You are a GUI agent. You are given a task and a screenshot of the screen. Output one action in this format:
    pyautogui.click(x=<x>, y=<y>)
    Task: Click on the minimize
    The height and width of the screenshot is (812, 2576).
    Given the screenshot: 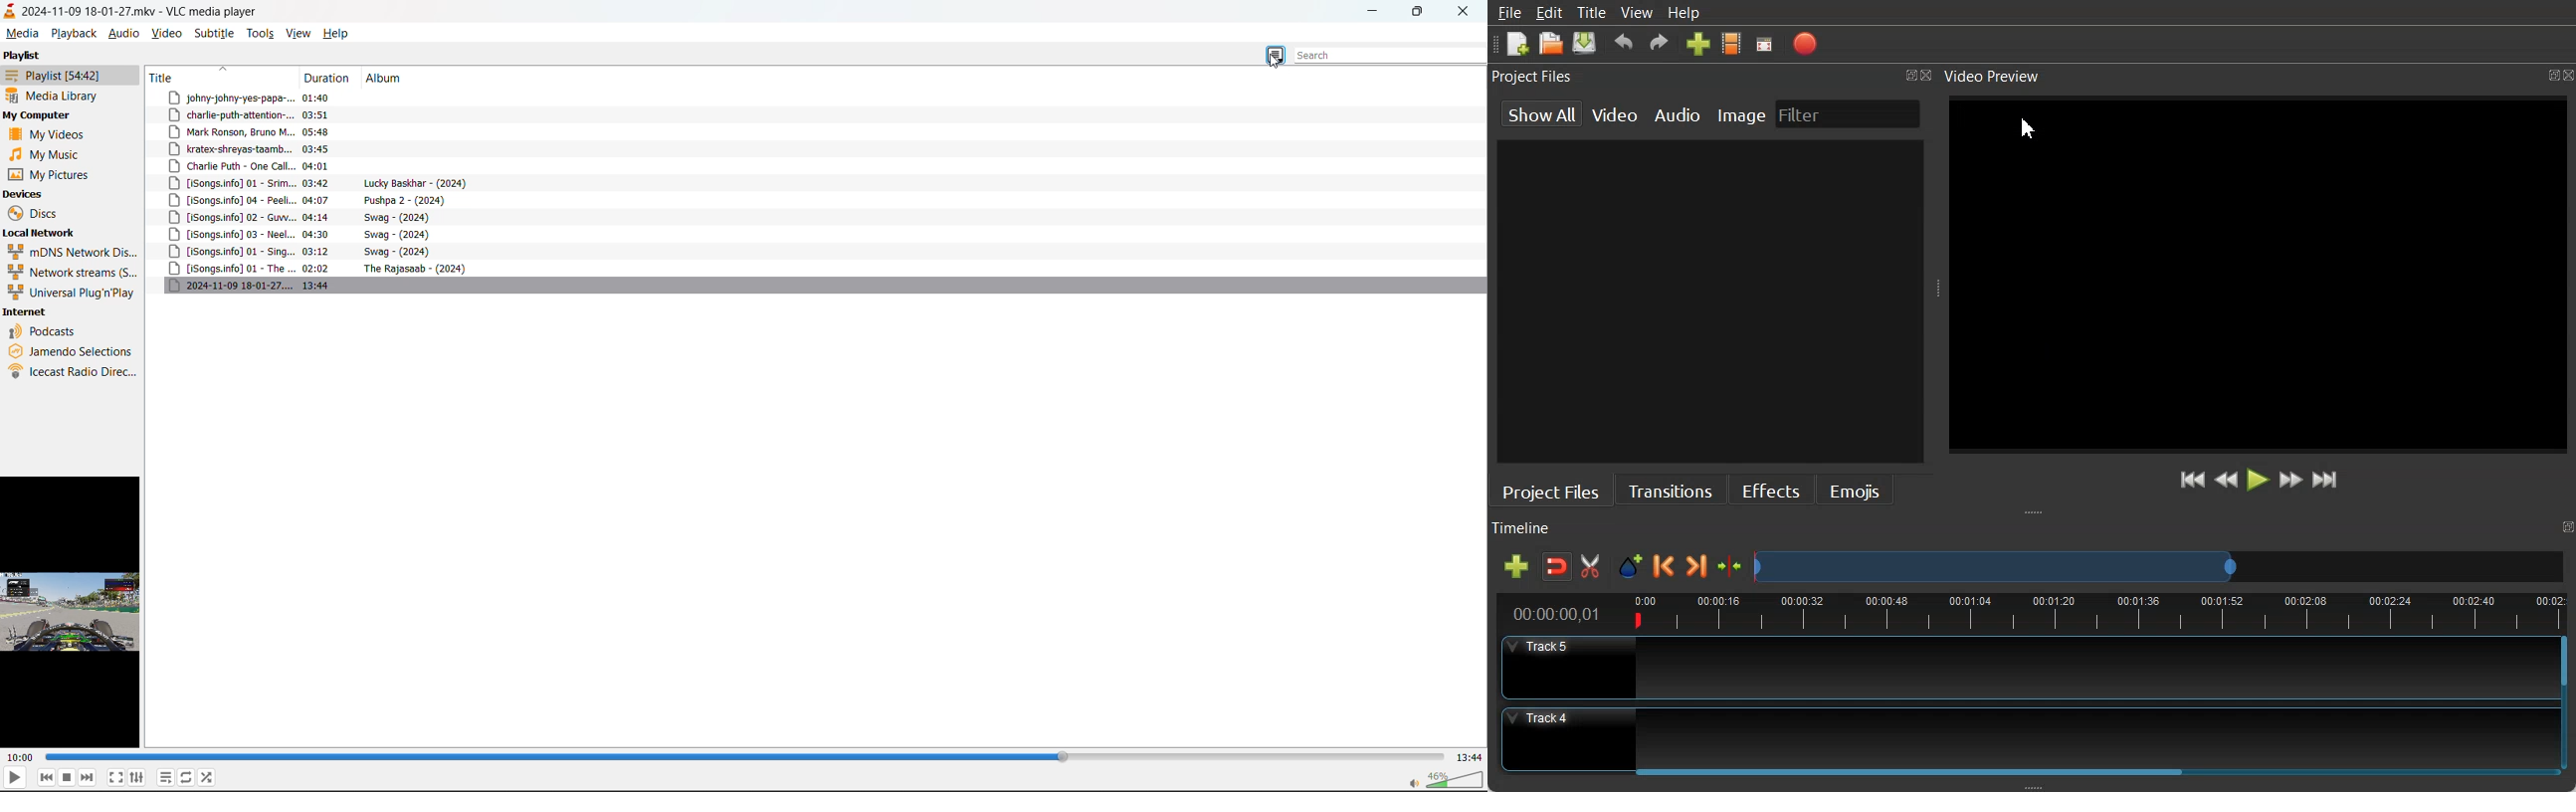 What is the action you would take?
    pyautogui.click(x=1379, y=14)
    